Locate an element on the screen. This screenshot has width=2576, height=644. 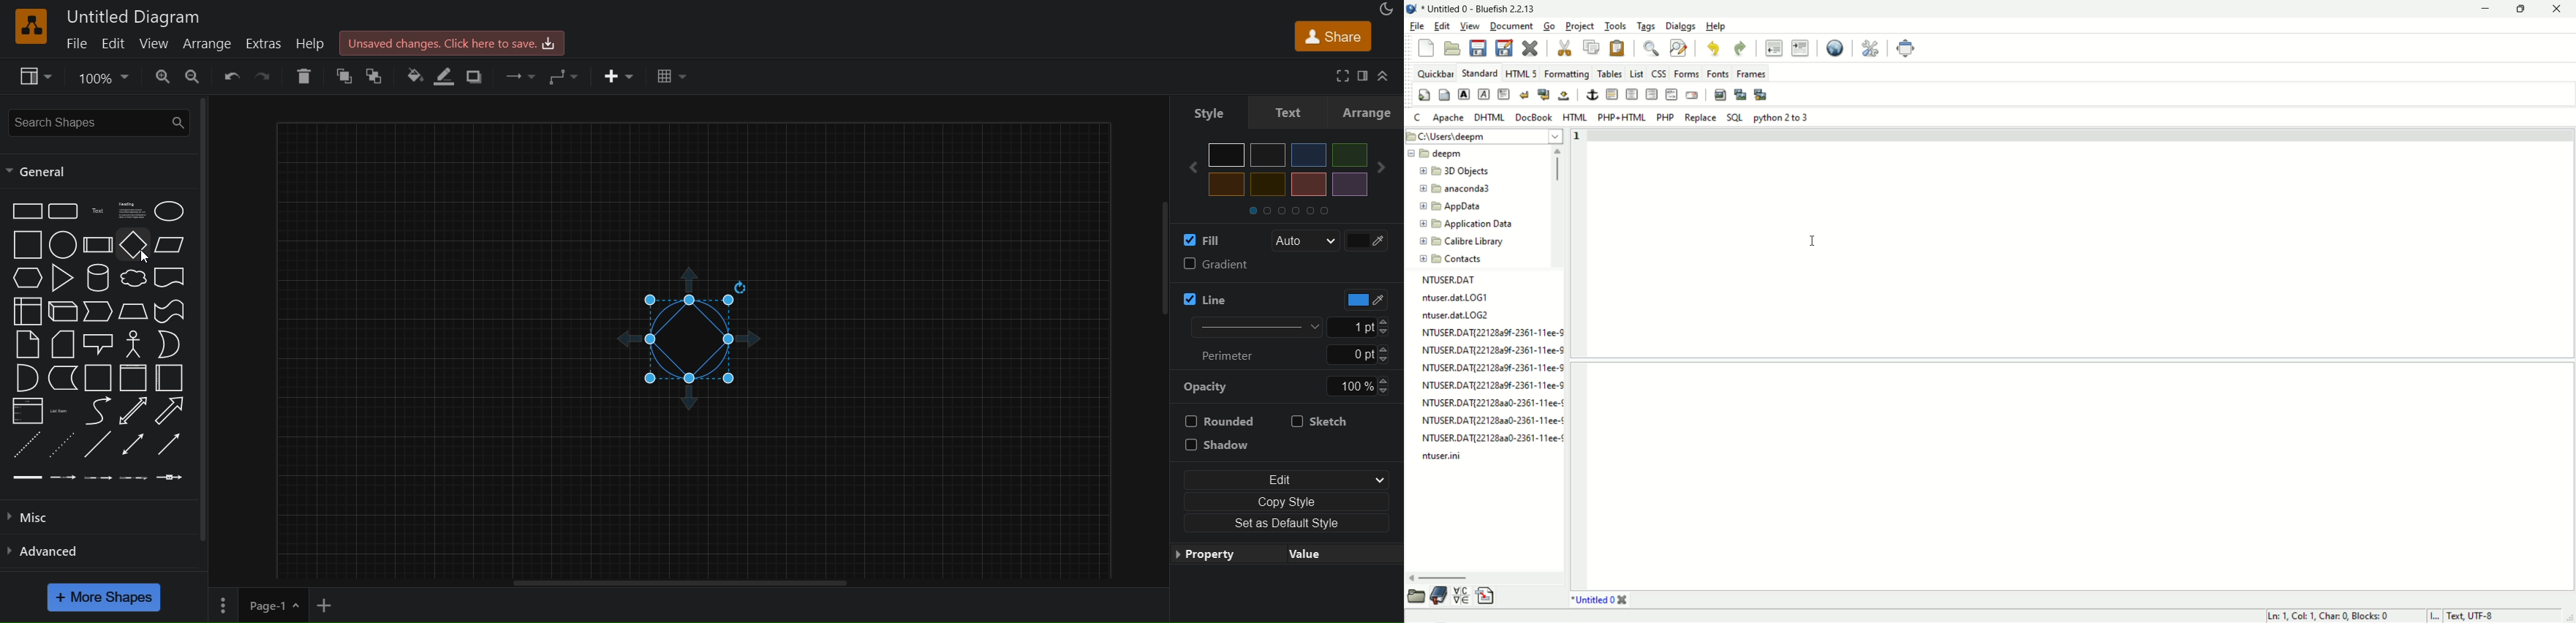
and is located at coordinates (26, 380).